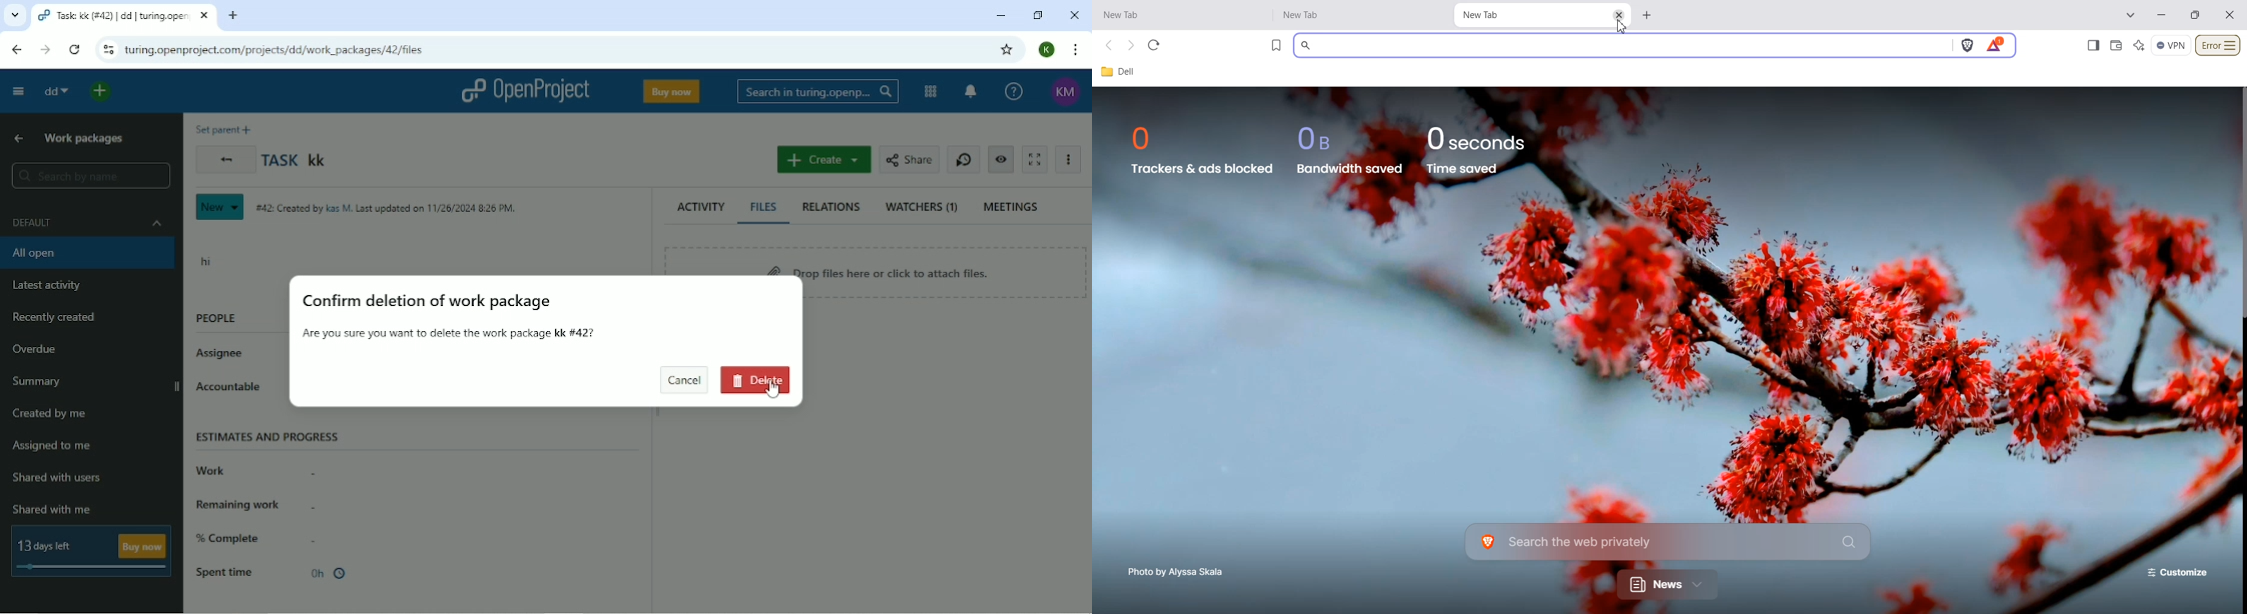  Describe the element at coordinates (1064, 92) in the screenshot. I see `KM` at that location.